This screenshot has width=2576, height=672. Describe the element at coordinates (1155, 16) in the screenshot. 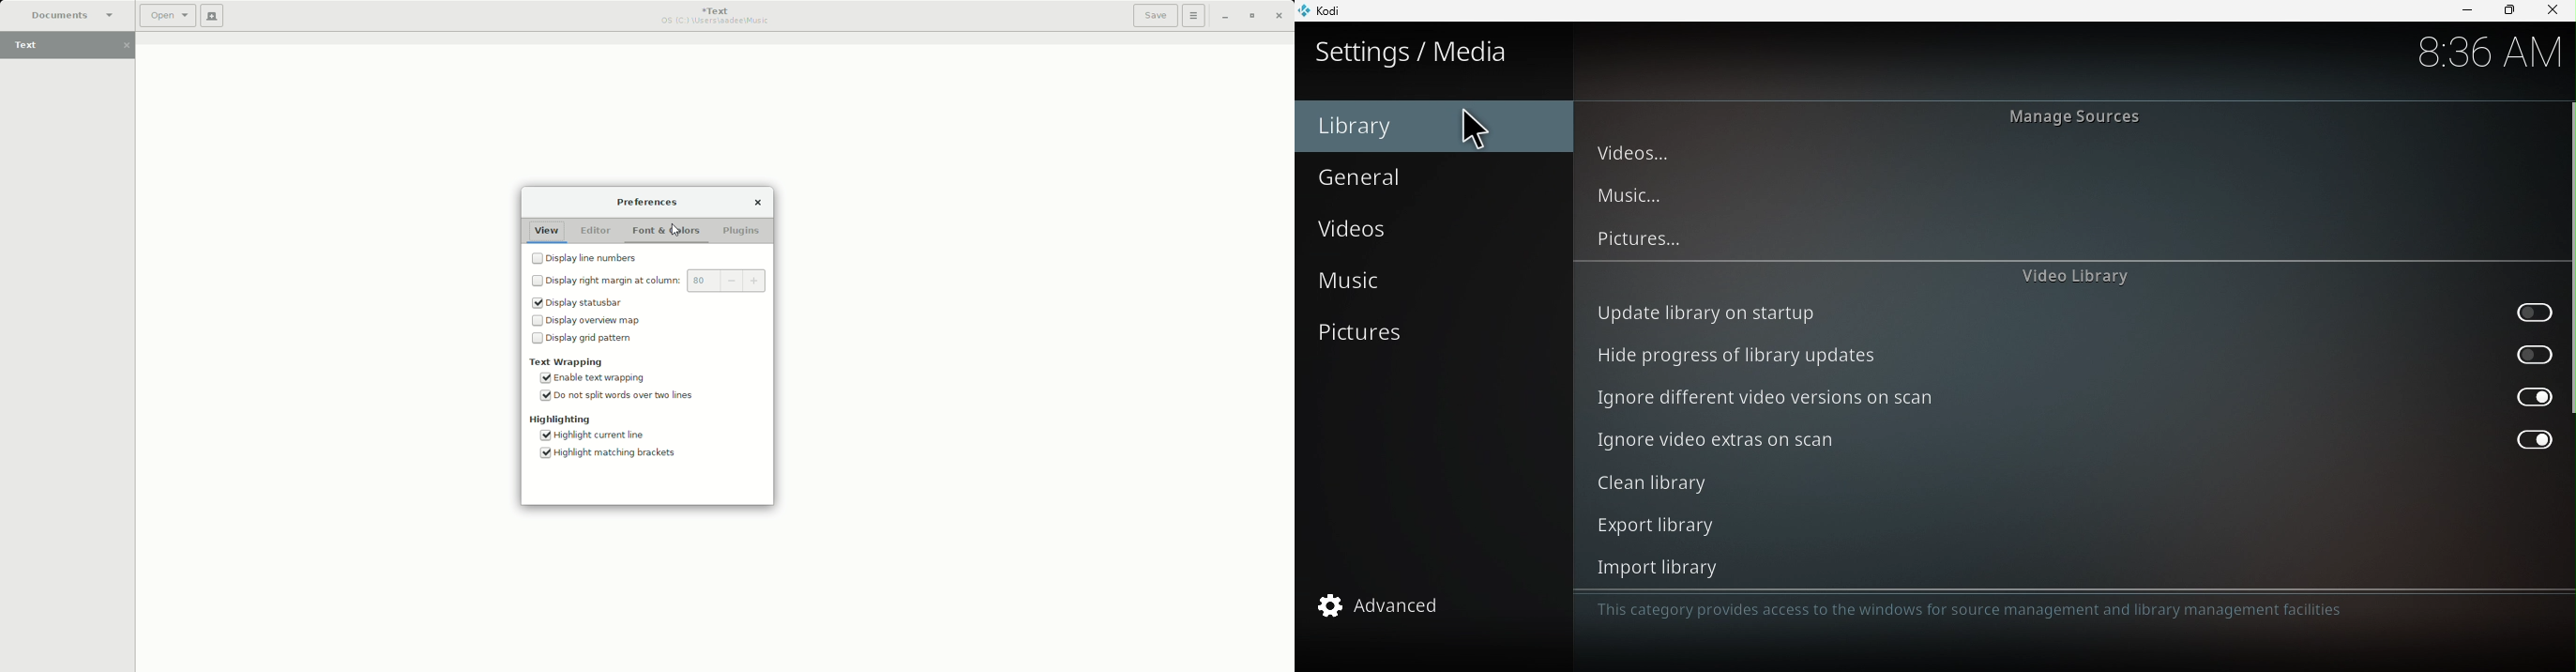

I see `Save` at that location.